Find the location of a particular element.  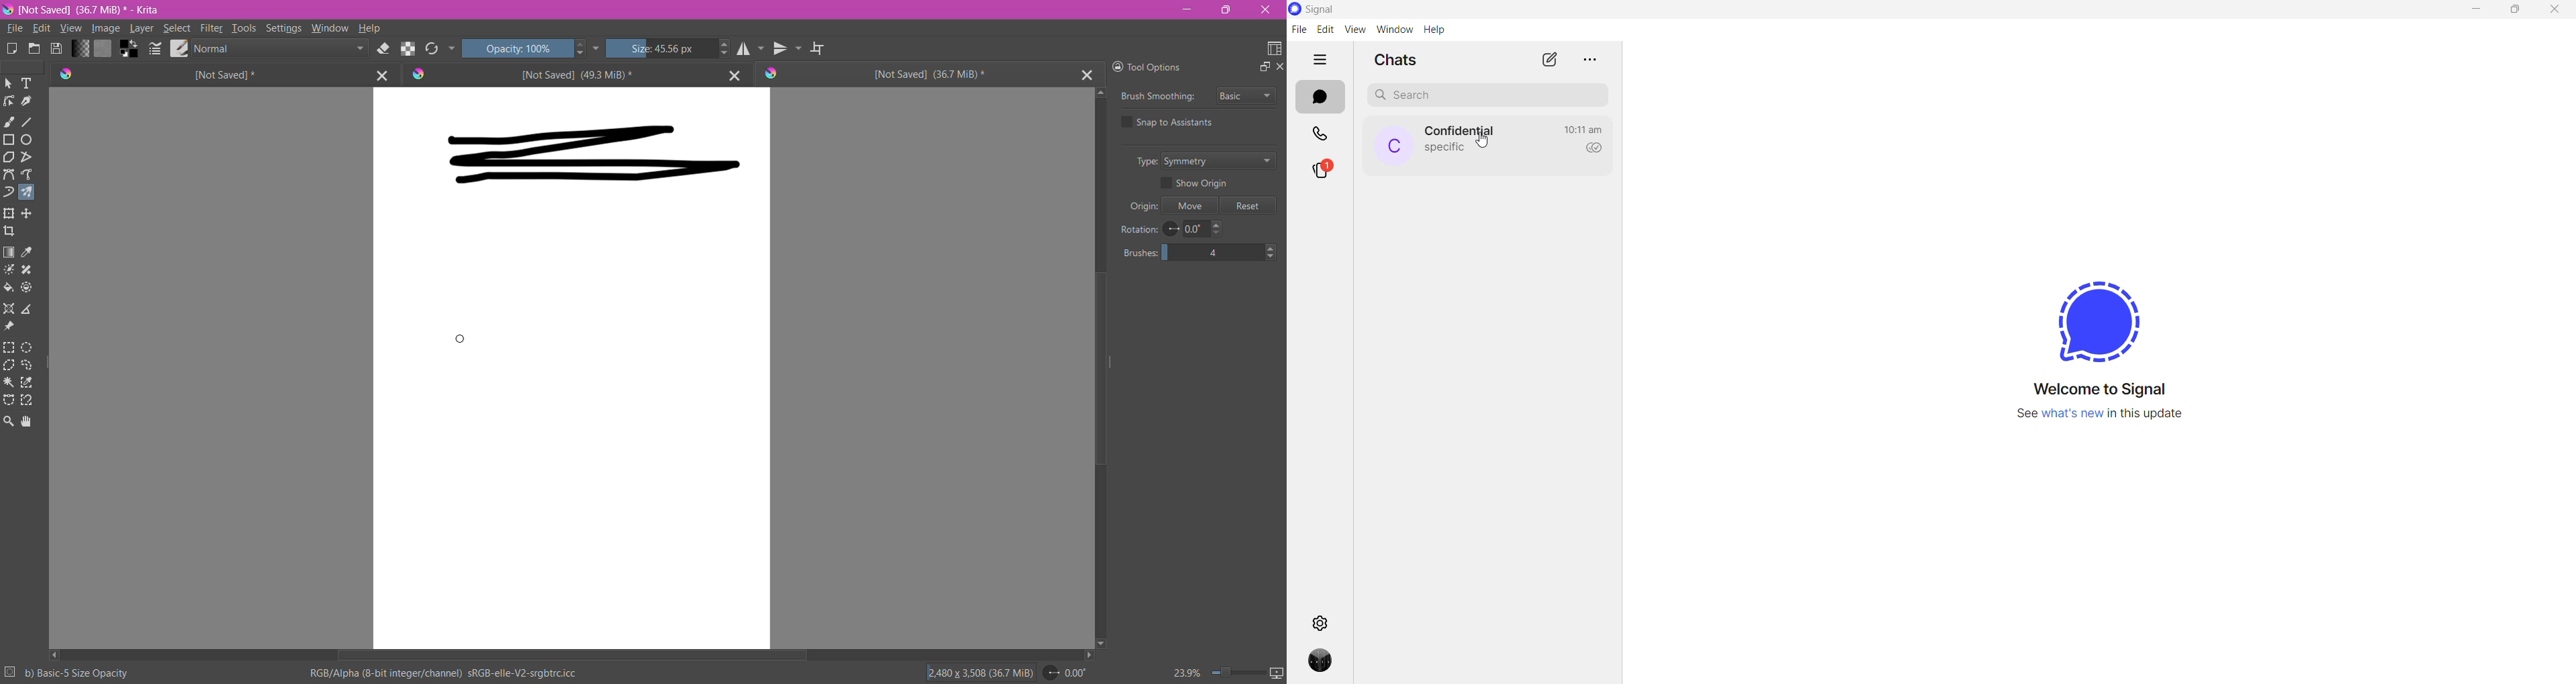

View is located at coordinates (70, 30).